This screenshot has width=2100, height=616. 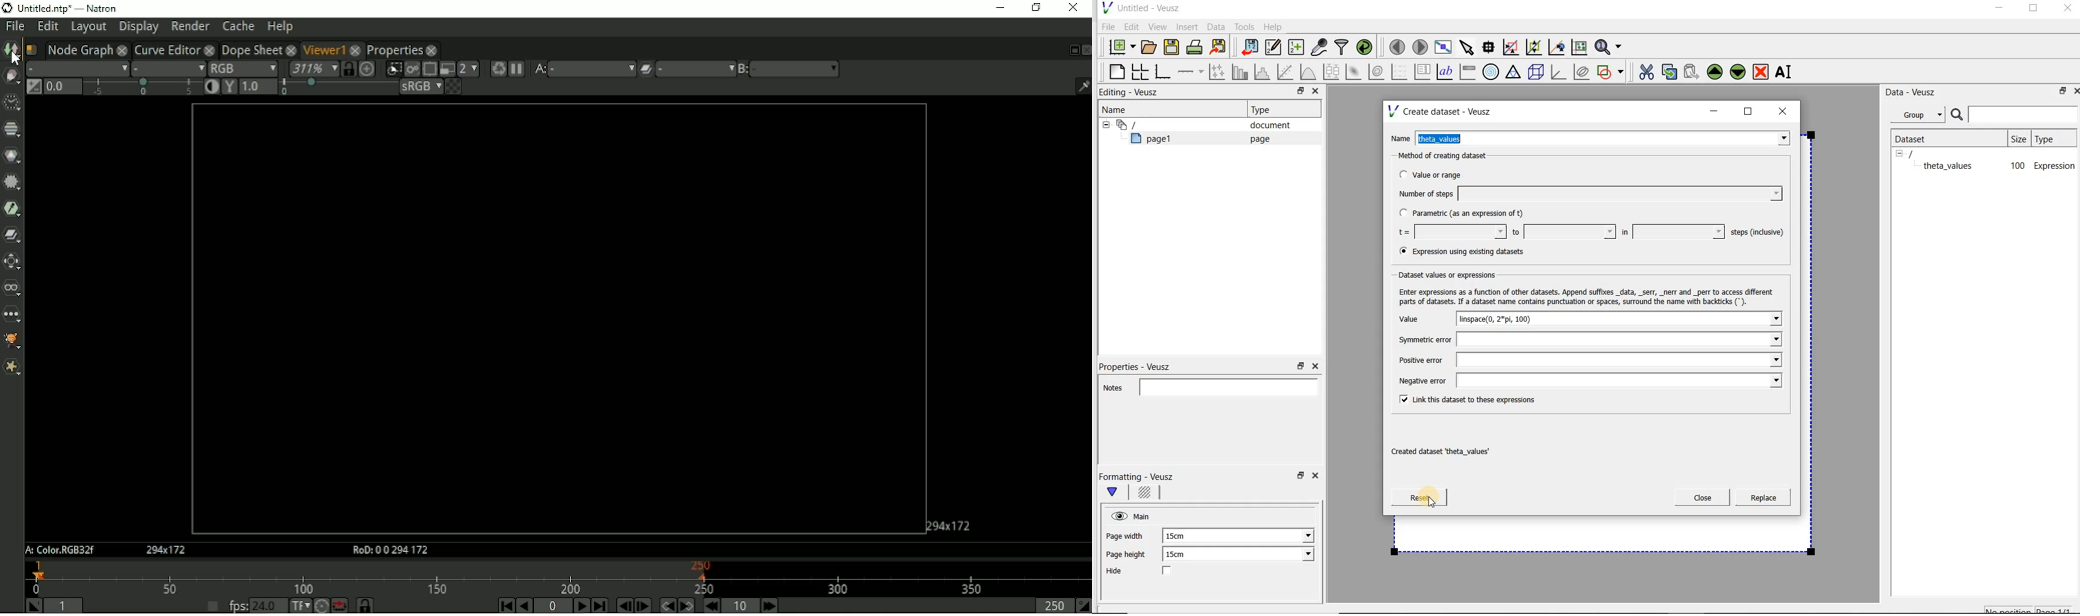 What do you see at coordinates (1118, 109) in the screenshot?
I see `Name` at bounding box center [1118, 109].